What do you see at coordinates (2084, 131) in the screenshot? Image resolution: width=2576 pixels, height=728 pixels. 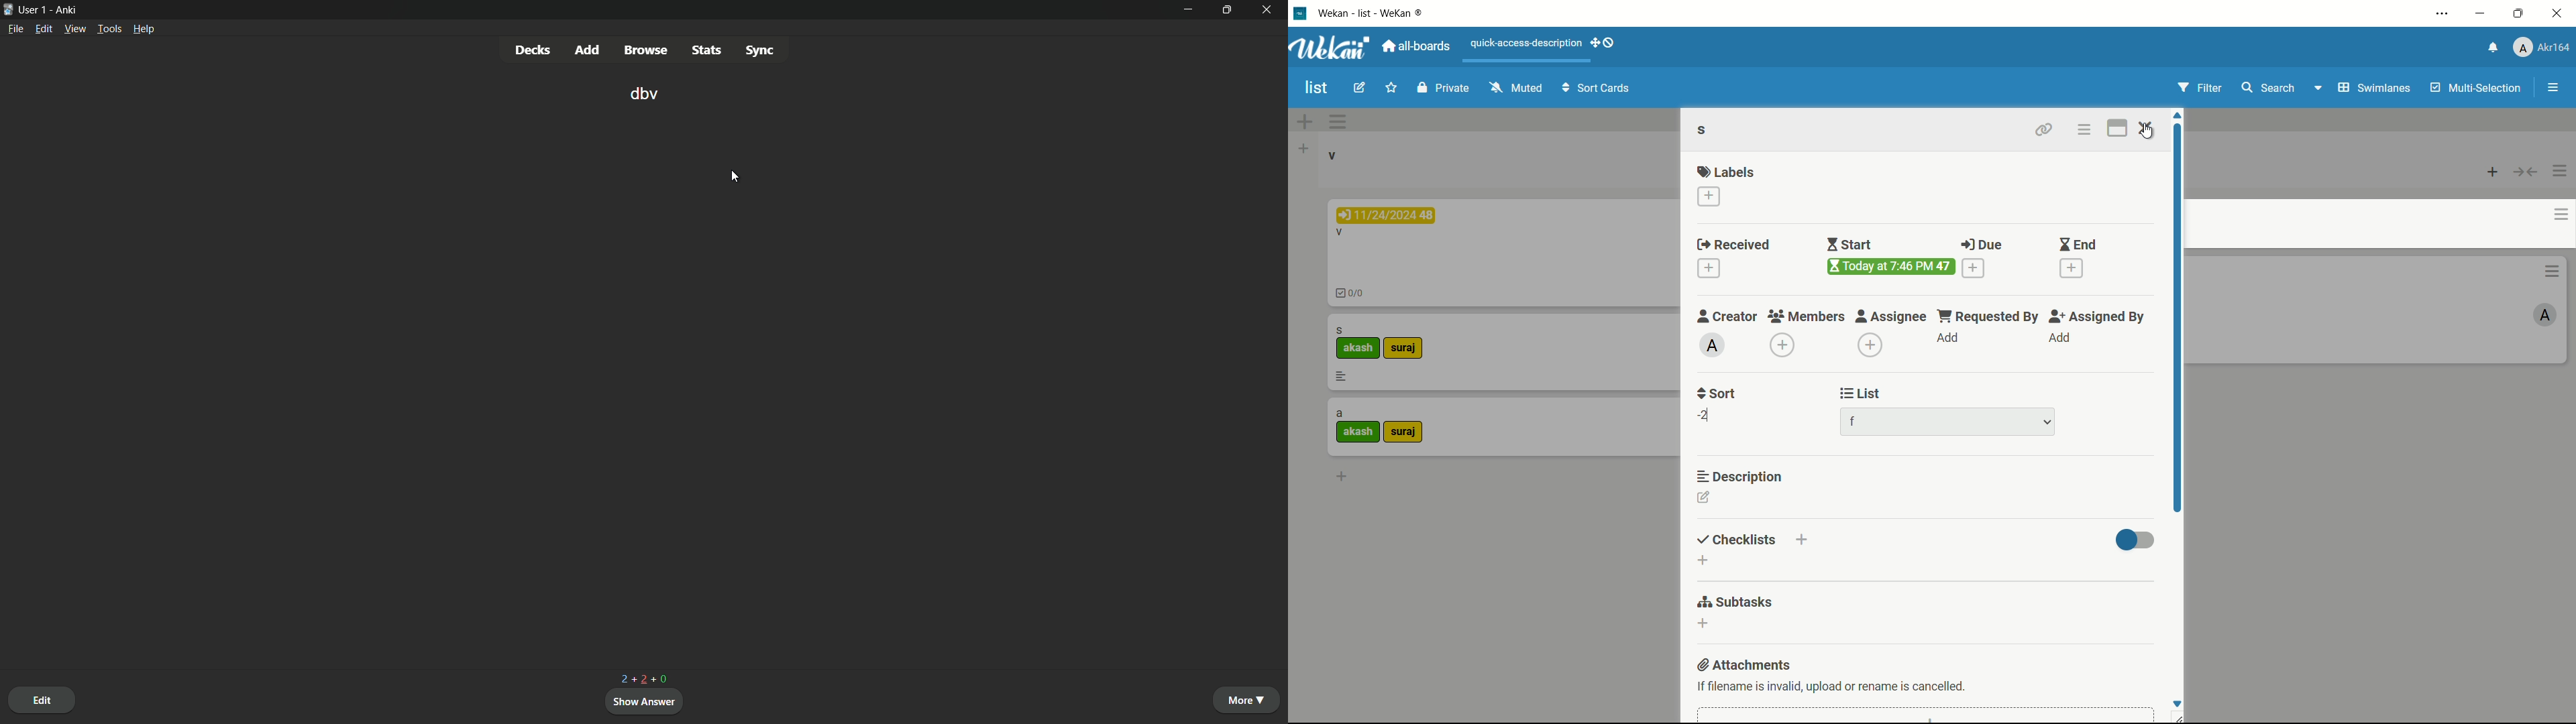 I see `card actions` at bounding box center [2084, 131].